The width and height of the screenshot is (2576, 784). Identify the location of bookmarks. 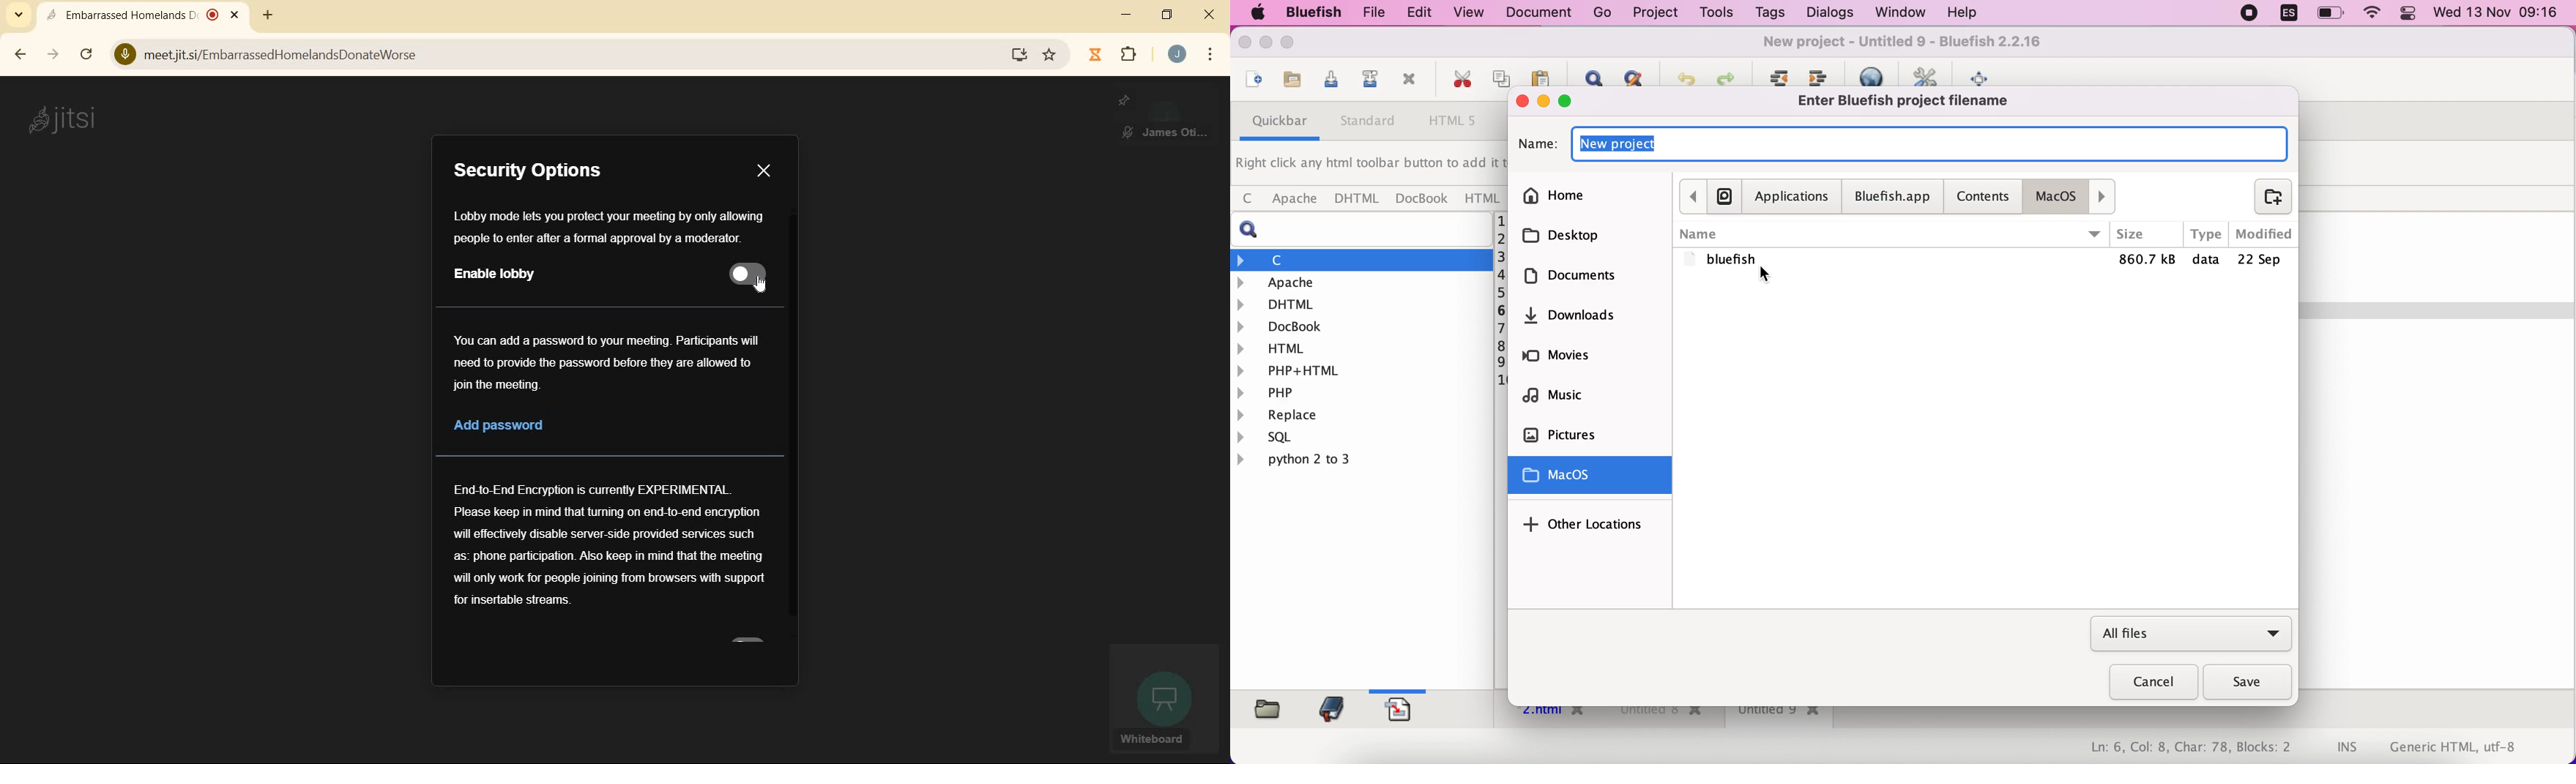
(1328, 708).